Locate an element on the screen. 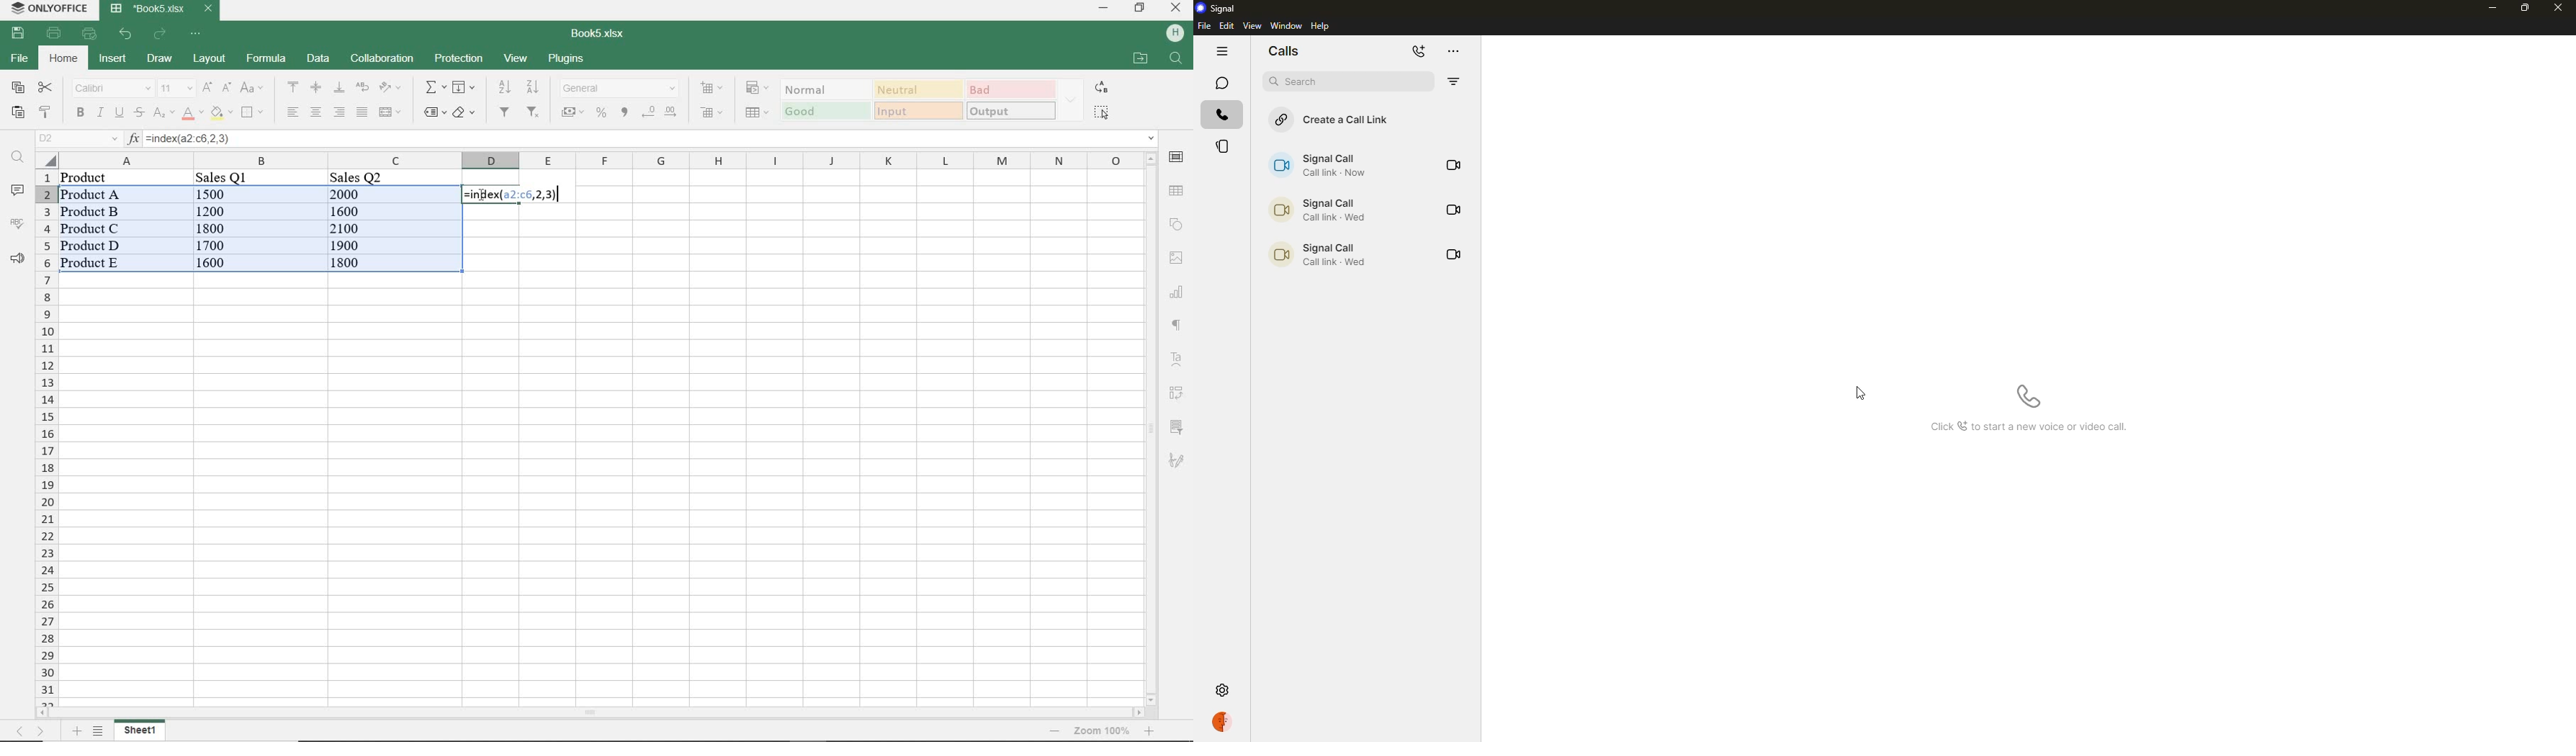  profile is located at coordinates (1224, 723).